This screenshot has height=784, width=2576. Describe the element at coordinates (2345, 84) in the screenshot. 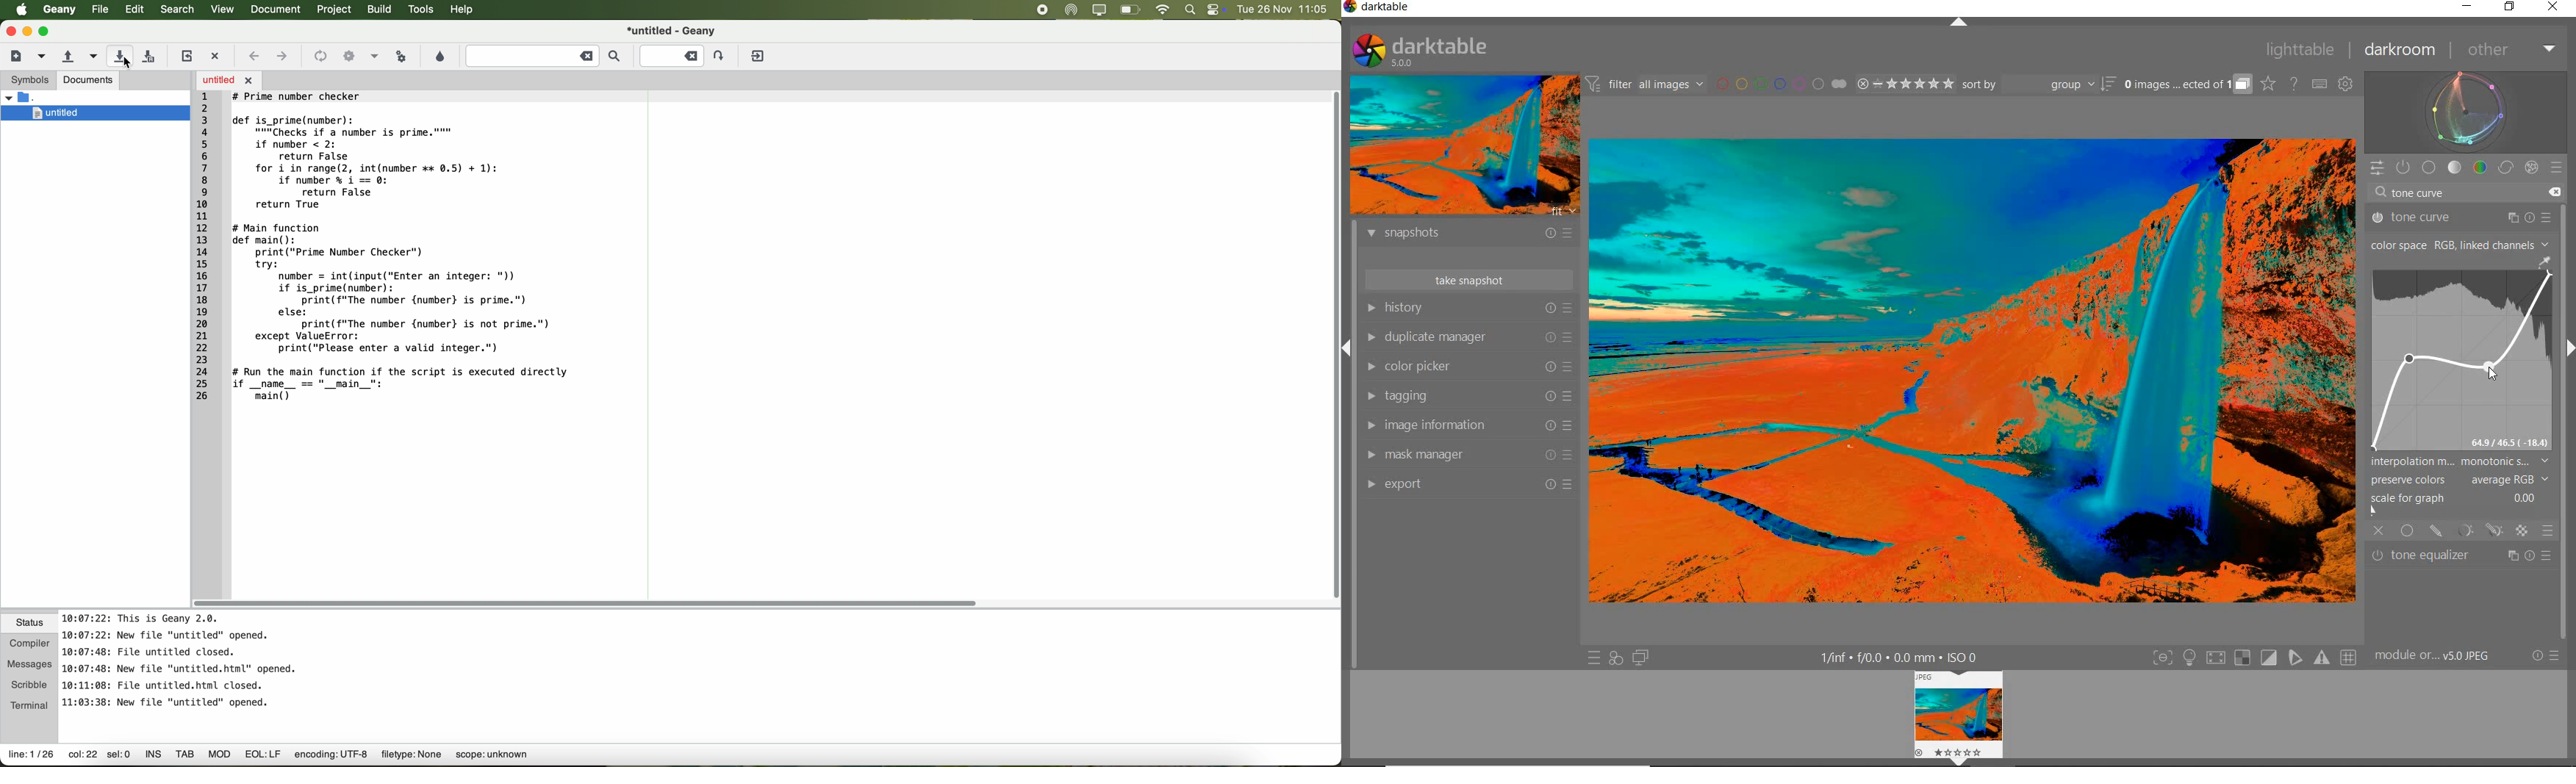

I see `SHOW GLOBAL PREFERENCES` at that location.